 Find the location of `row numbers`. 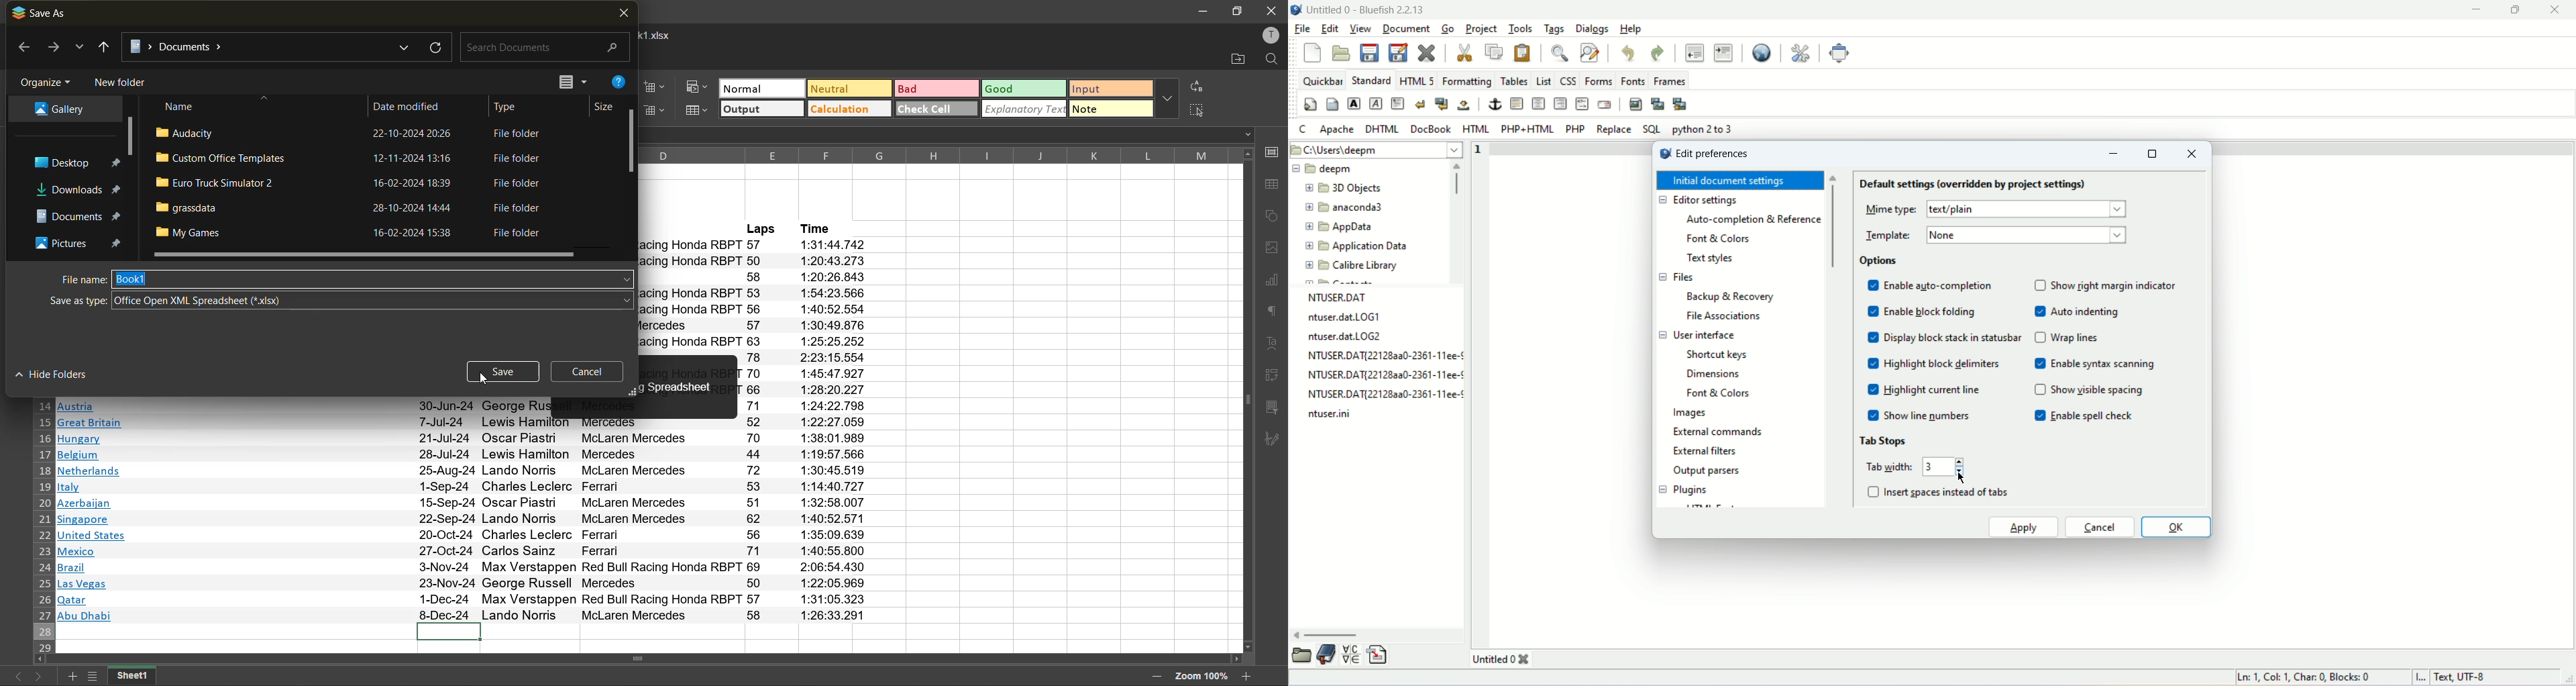

row numbers is located at coordinates (43, 524).